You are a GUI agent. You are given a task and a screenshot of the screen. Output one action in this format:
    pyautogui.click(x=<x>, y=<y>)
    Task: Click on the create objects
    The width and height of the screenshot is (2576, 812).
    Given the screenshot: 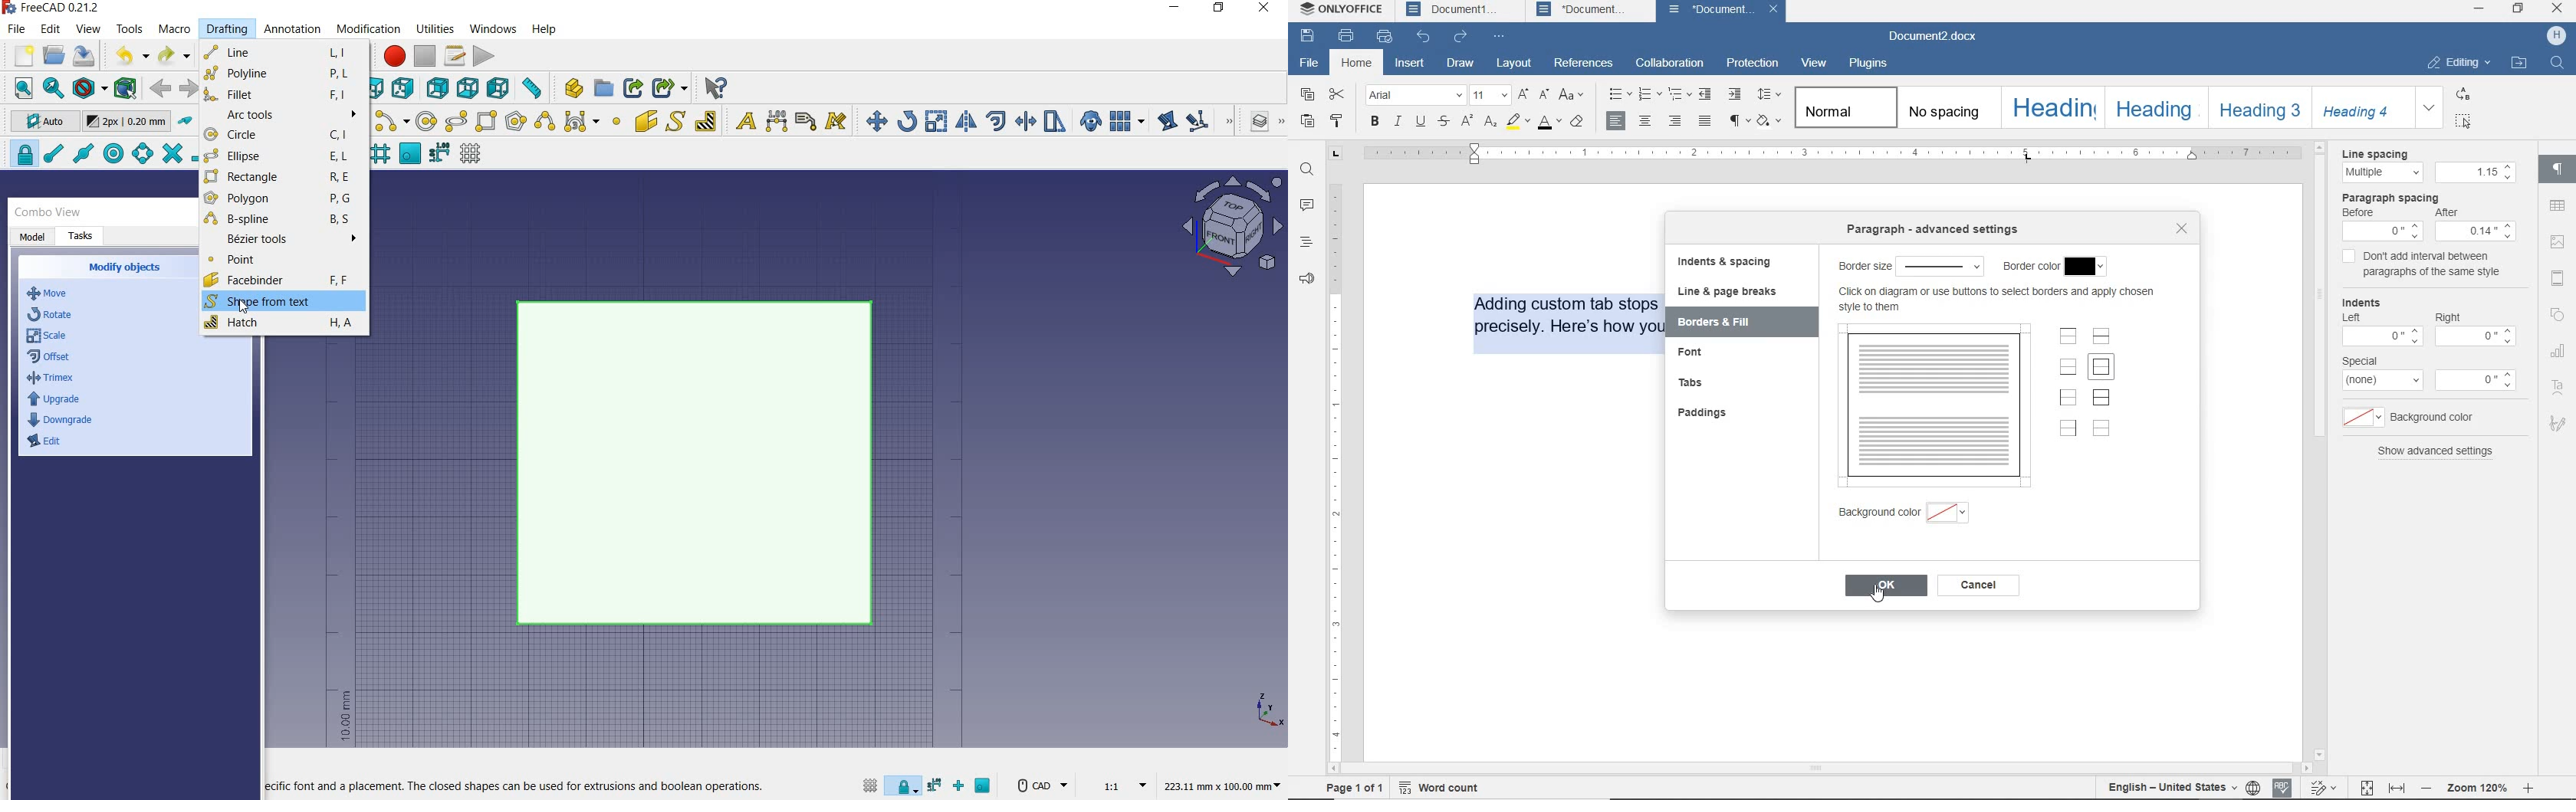 What is the action you would take?
    pyautogui.click(x=127, y=268)
    